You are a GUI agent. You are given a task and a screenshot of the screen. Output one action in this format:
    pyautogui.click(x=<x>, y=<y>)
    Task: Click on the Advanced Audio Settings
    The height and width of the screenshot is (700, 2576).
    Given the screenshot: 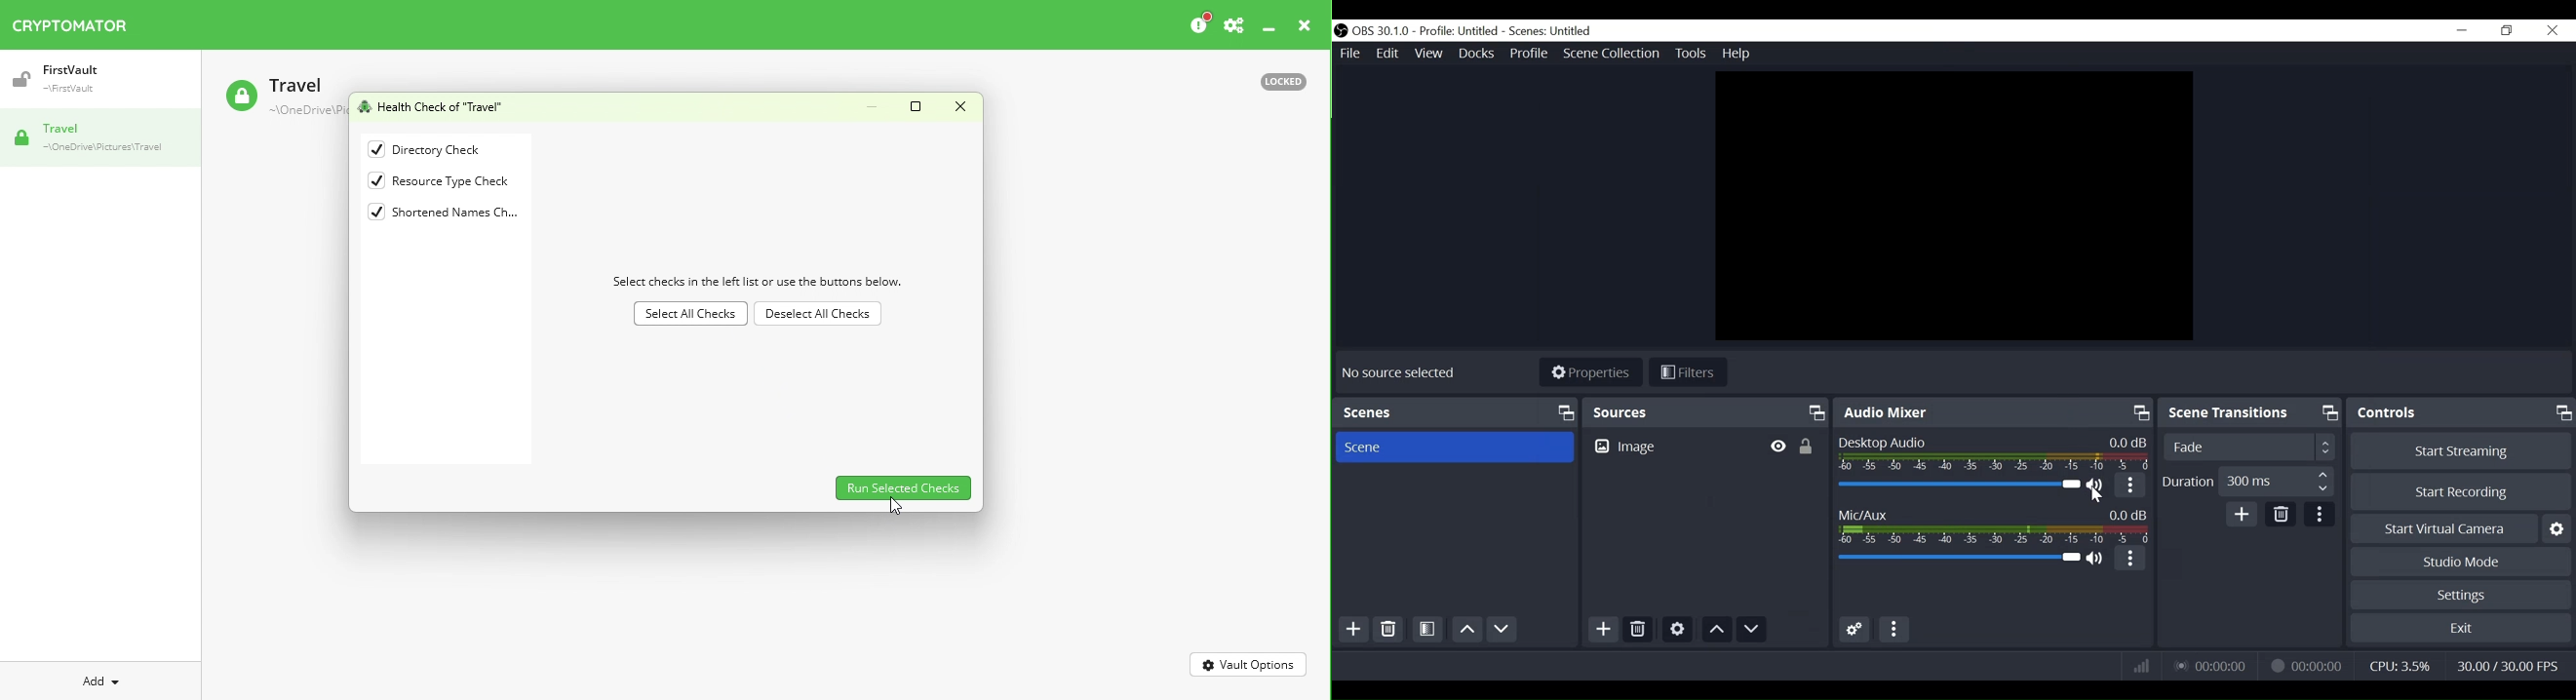 What is the action you would take?
    pyautogui.click(x=1854, y=630)
    